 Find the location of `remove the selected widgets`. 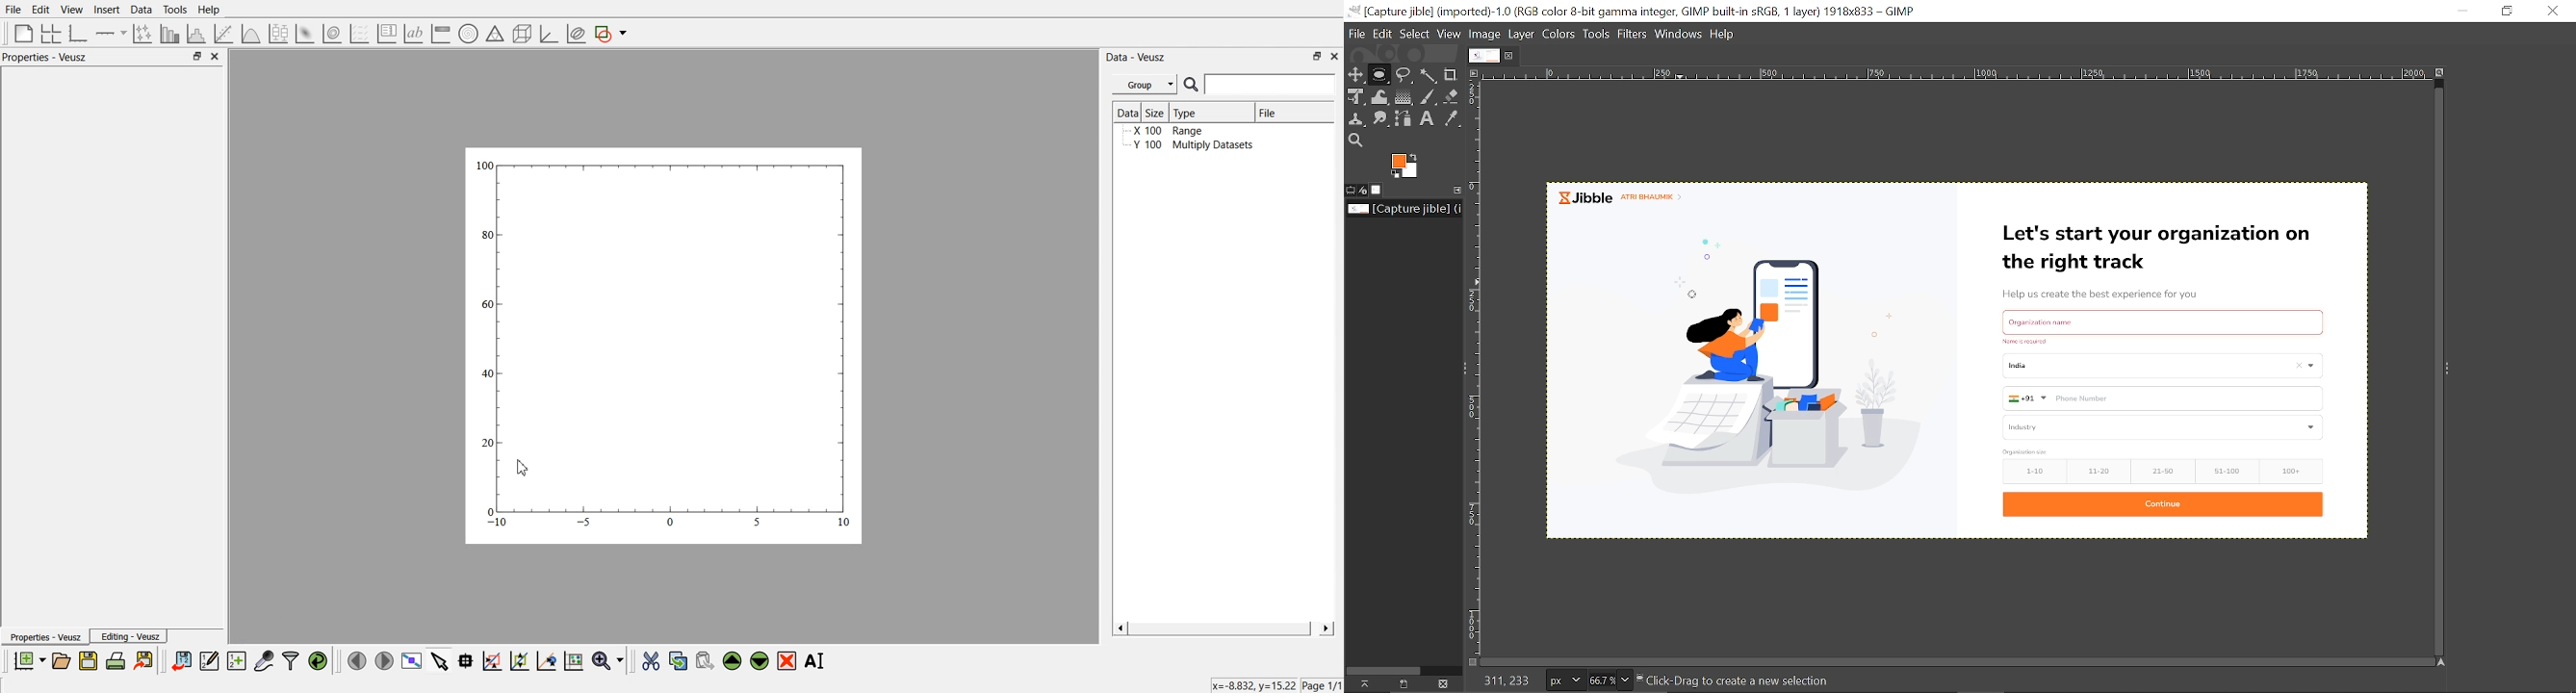

remove the selected widgets is located at coordinates (788, 661).